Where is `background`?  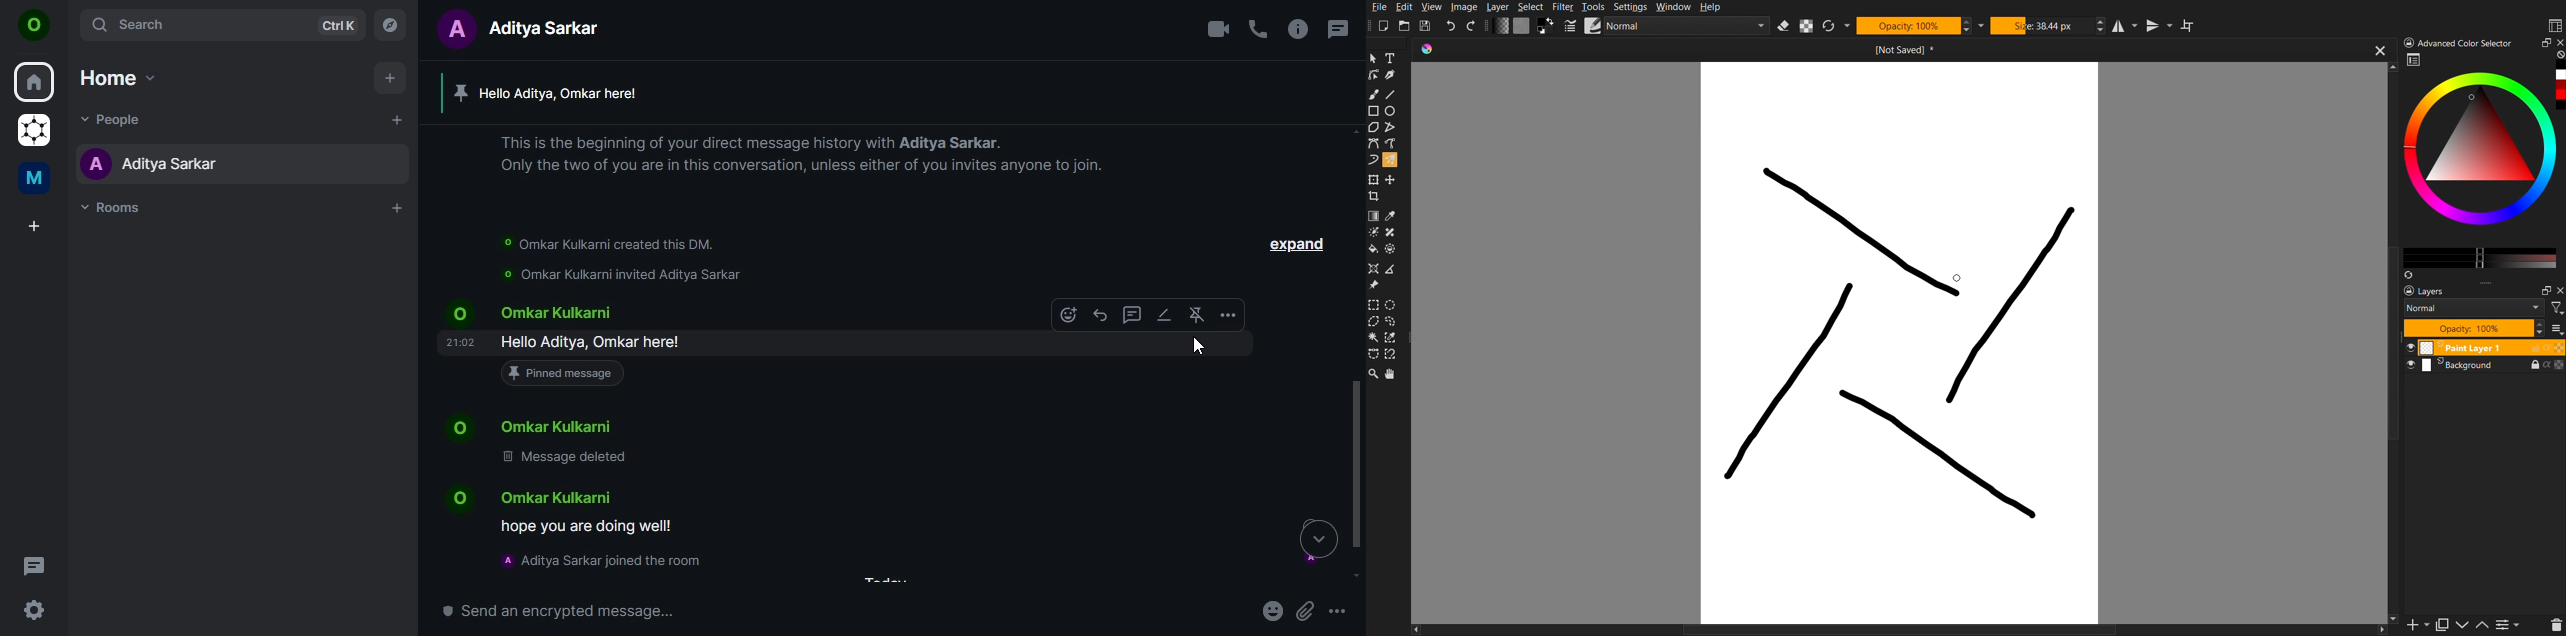 background is located at coordinates (2487, 369).